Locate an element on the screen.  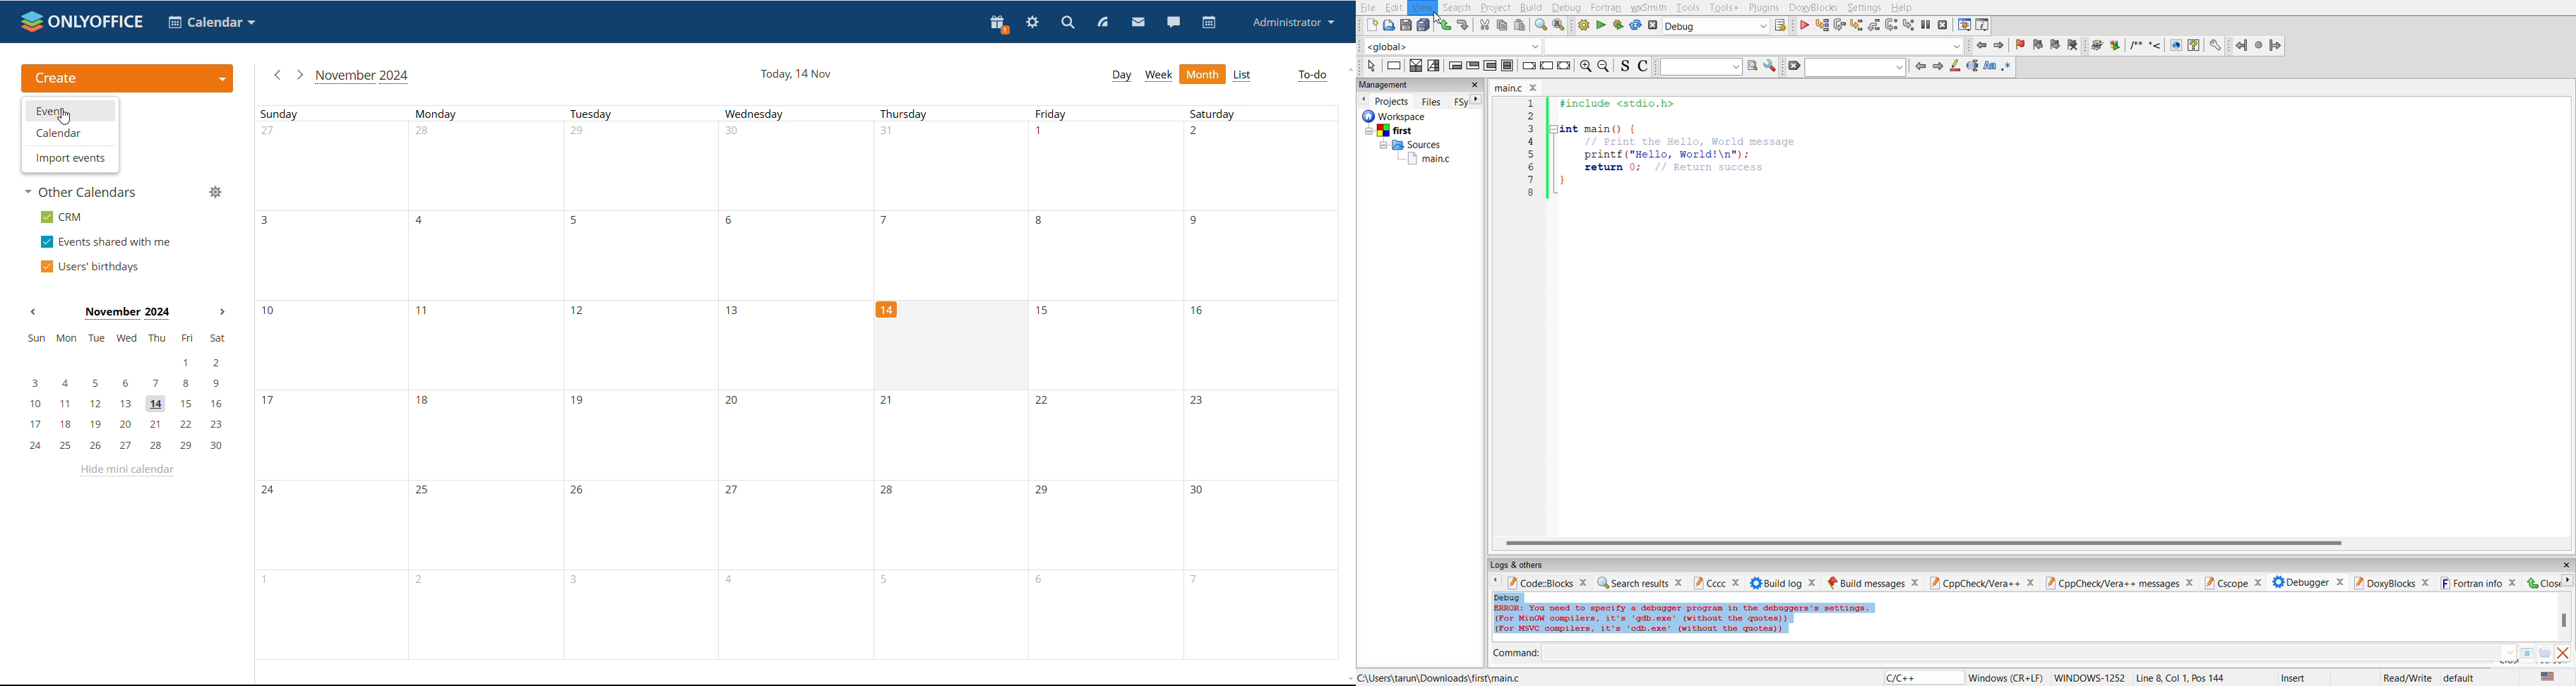
to-do is located at coordinates (1311, 76).